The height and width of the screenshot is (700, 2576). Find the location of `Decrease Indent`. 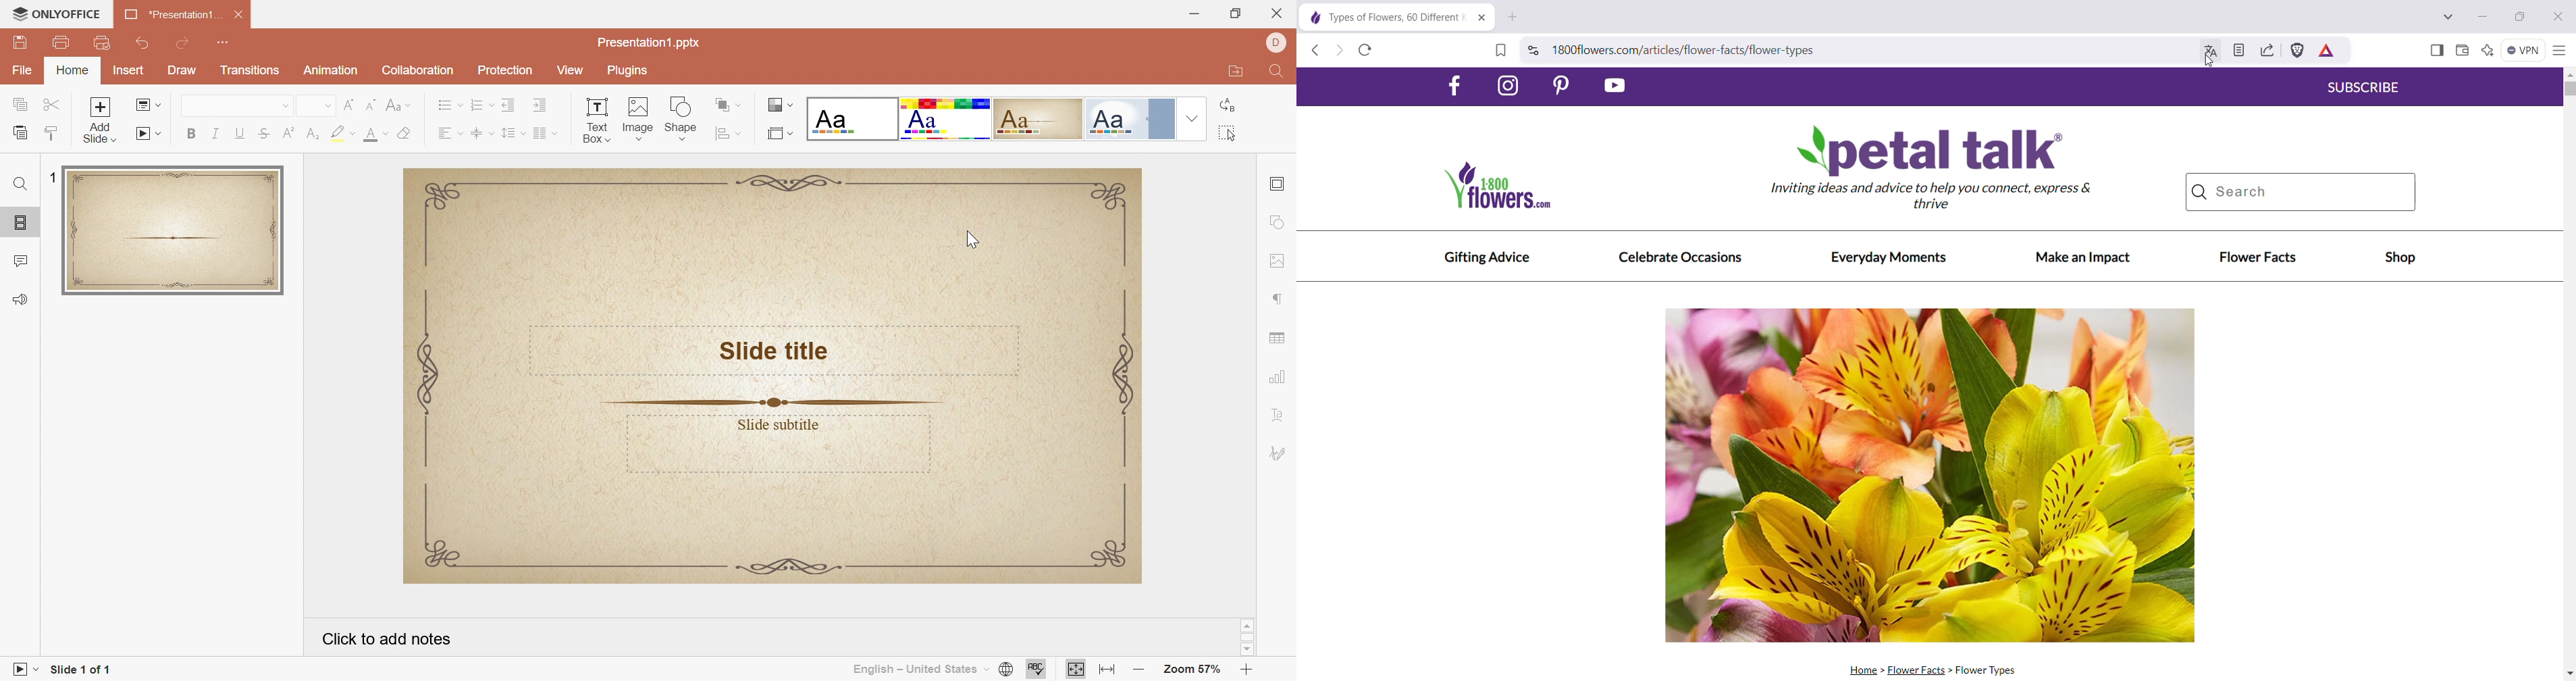

Decrease Indent is located at coordinates (510, 104).